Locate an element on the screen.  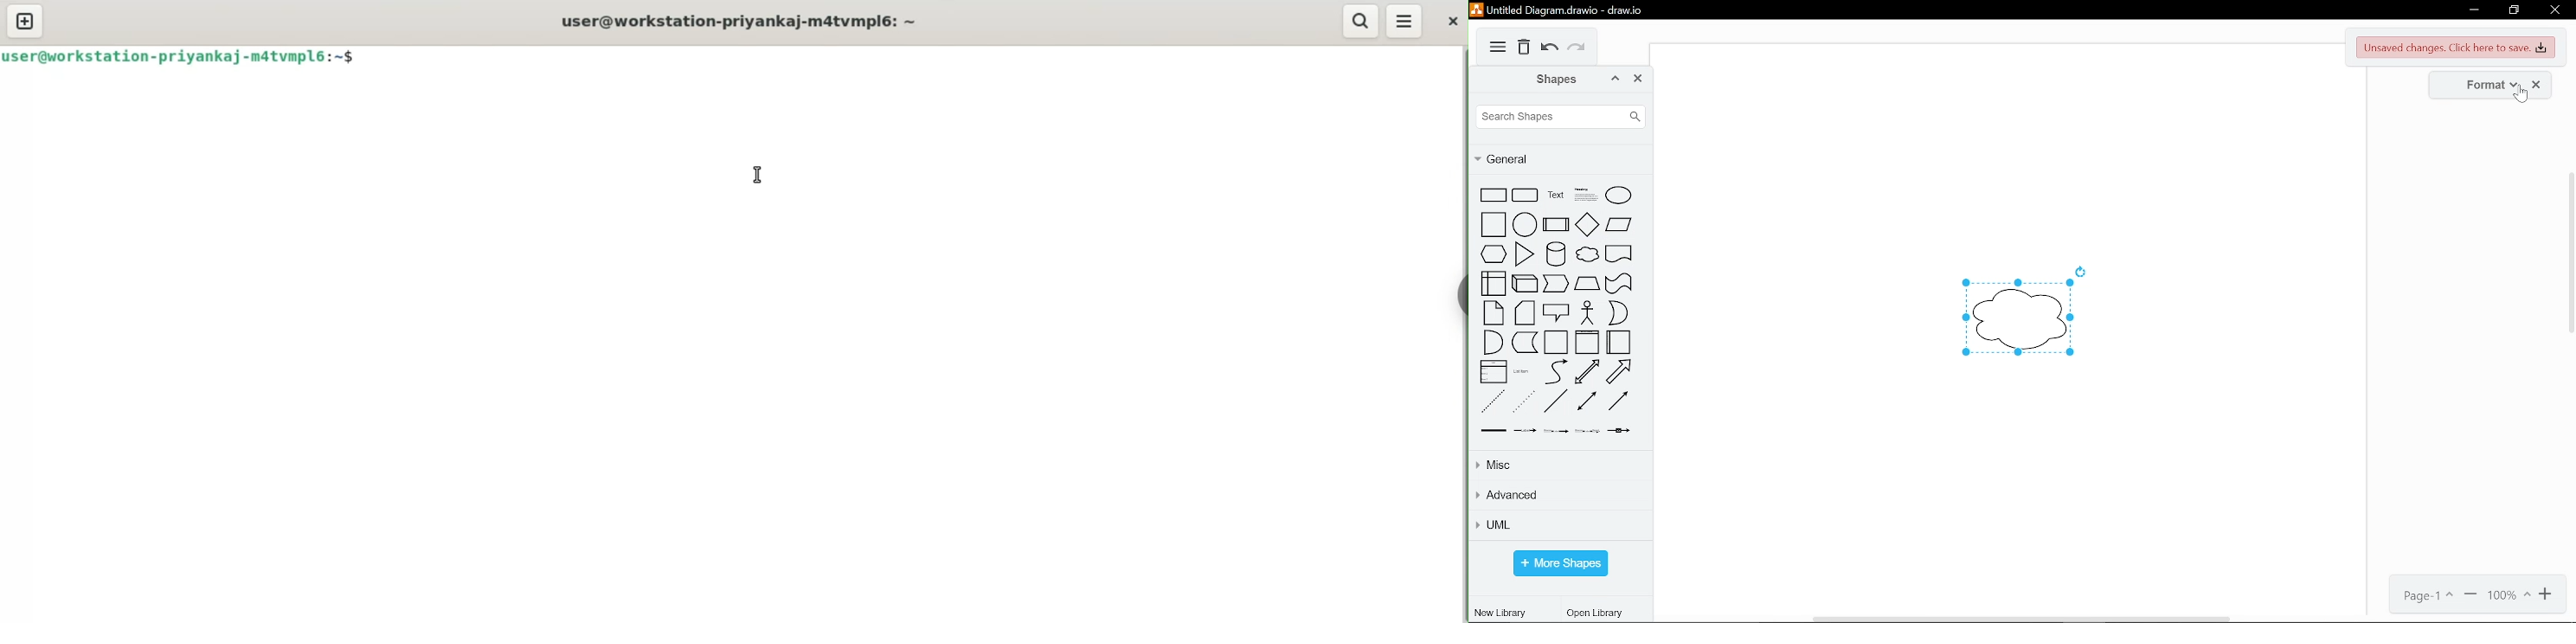
horizontal container is located at coordinates (1620, 344).